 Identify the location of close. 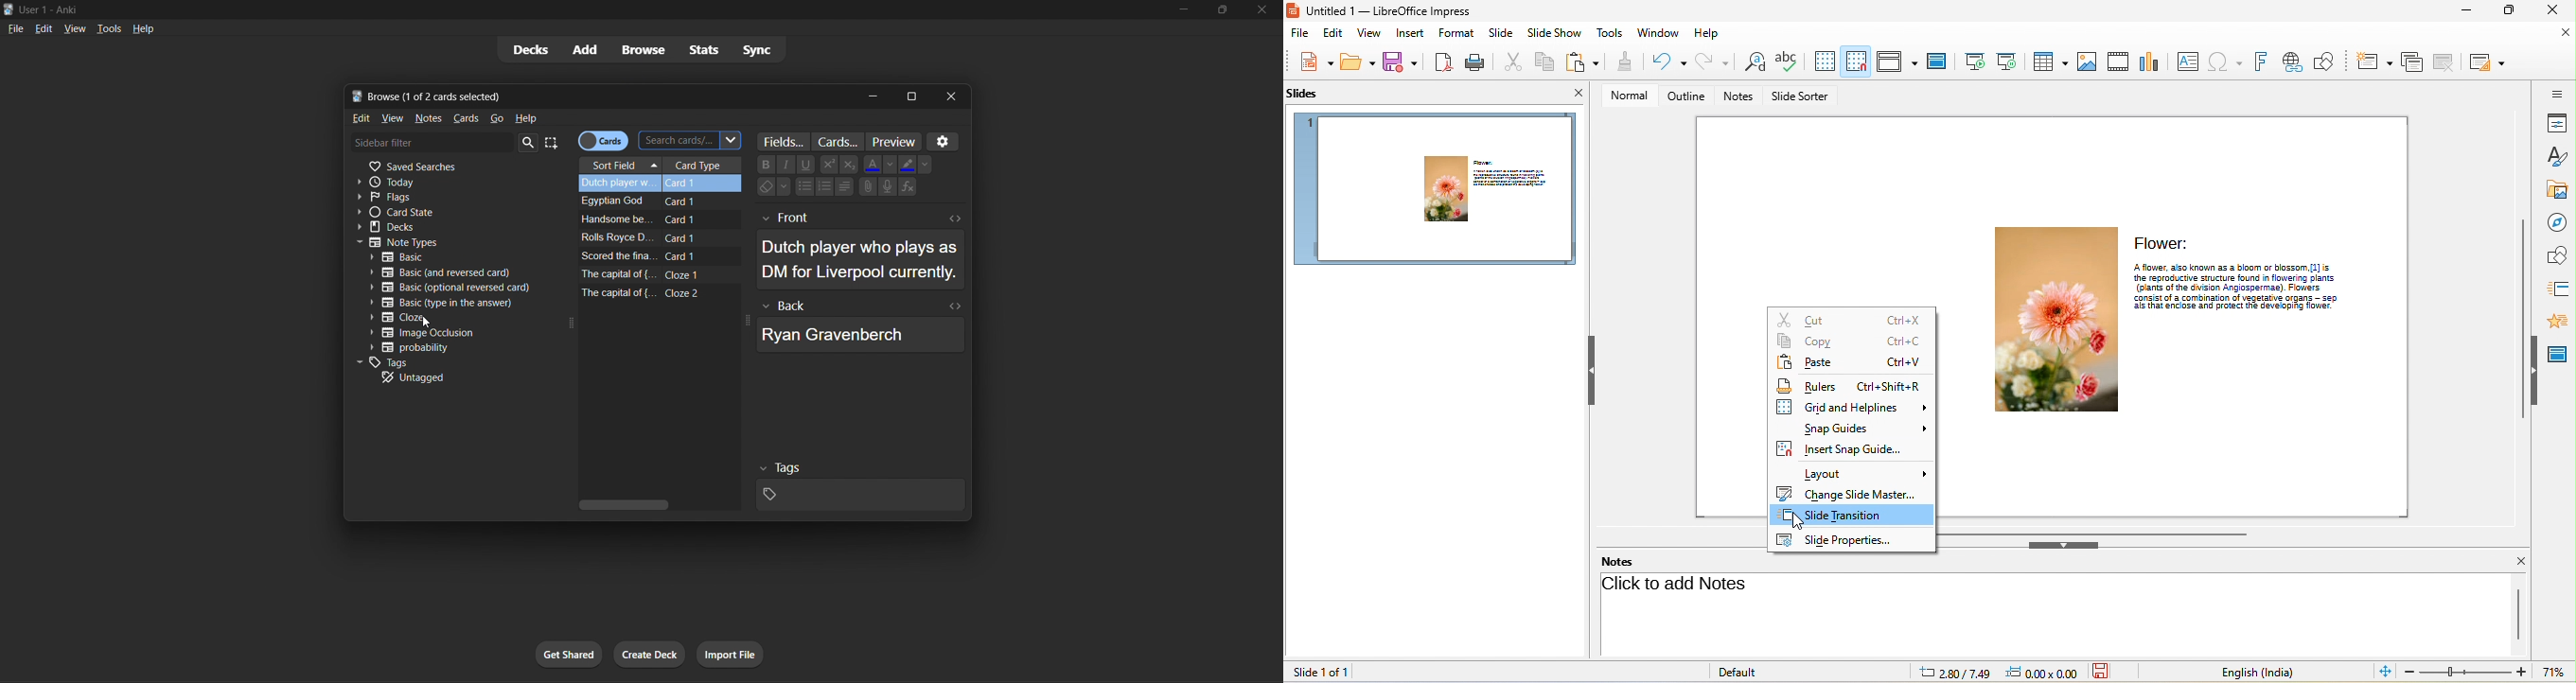
(953, 96).